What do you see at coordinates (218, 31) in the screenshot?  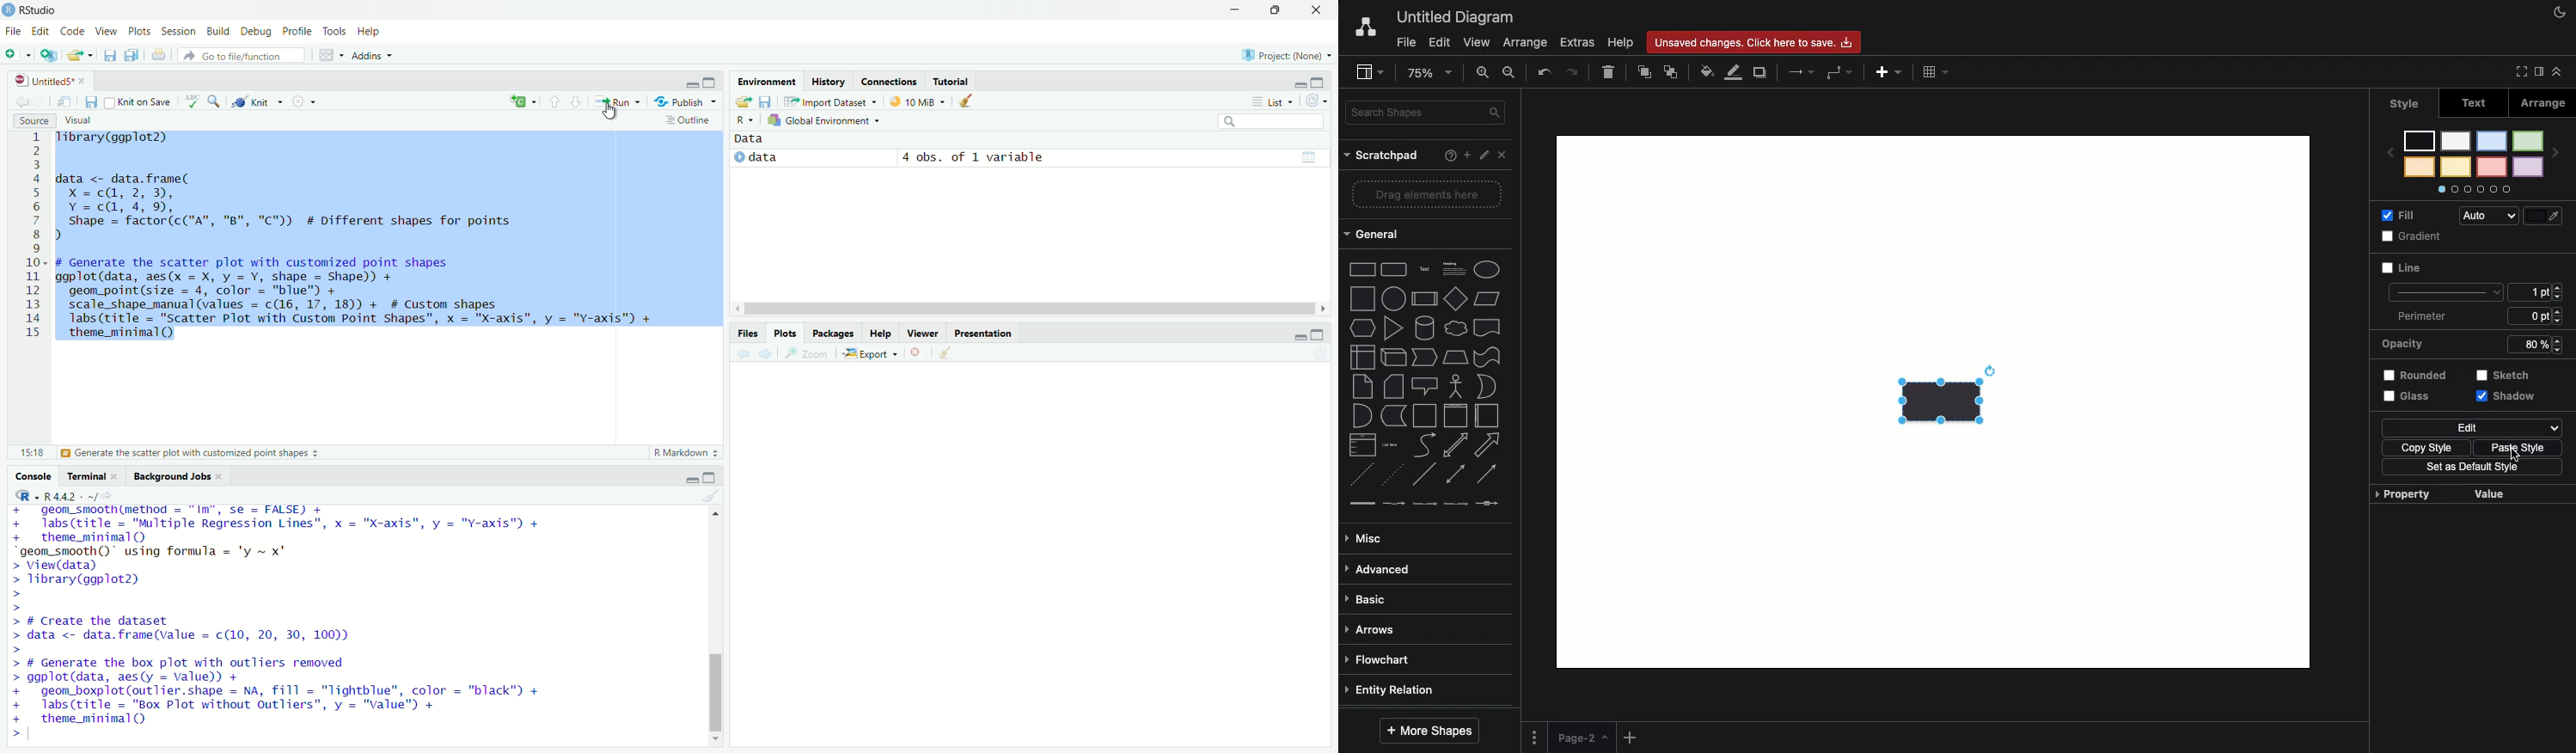 I see `Build` at bounding box center [218, 31].